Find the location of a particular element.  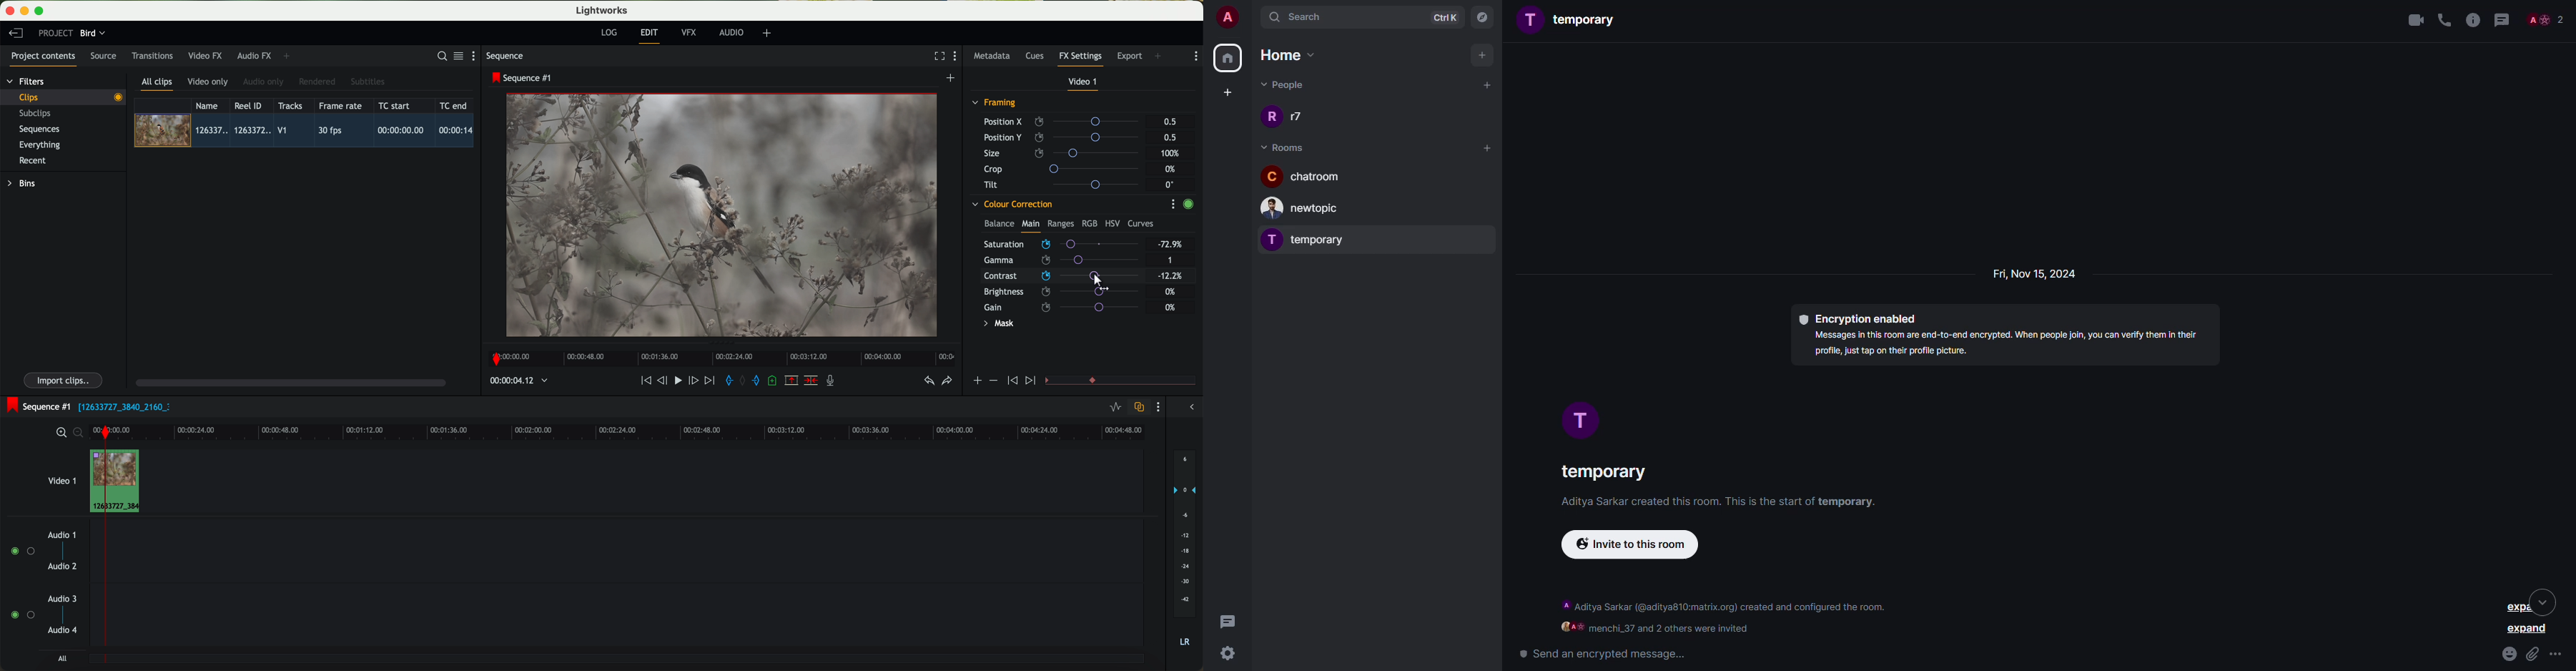

more is located at coordinates (2559, 655).